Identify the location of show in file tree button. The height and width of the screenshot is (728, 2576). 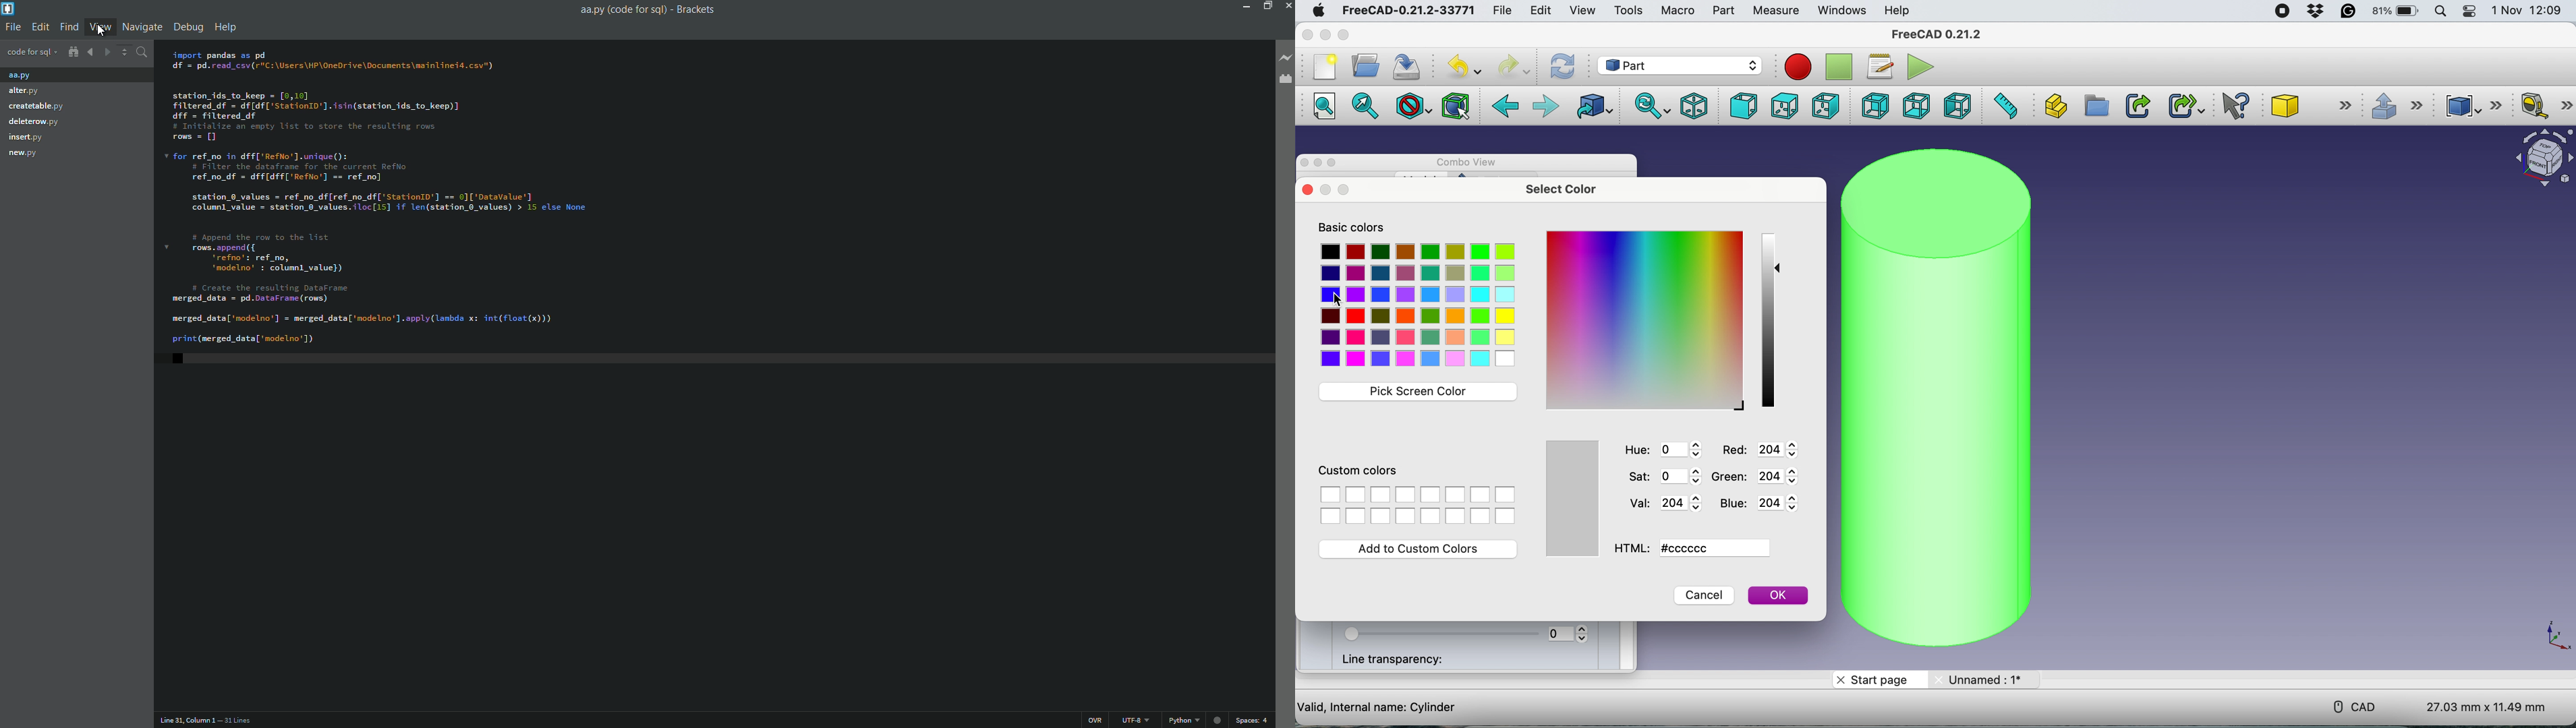
(67, 51).